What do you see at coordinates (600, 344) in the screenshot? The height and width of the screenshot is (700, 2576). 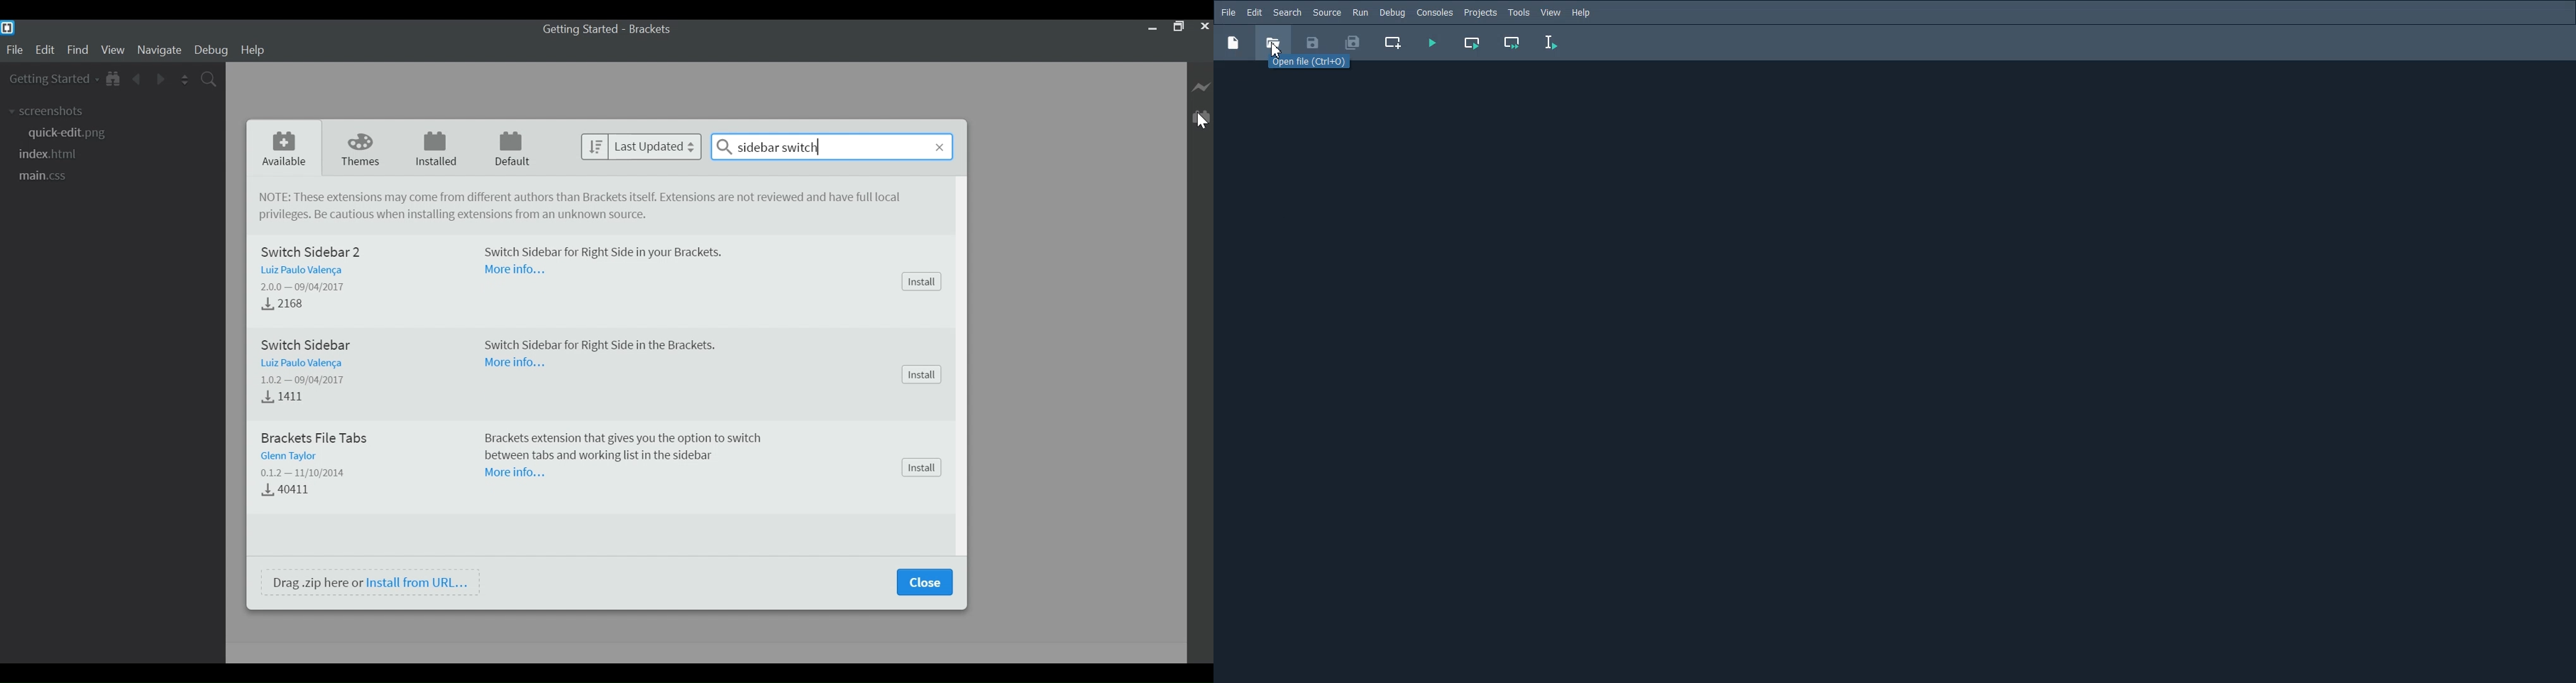 I see `Switch Sidebar for Right Side in the Brackets` at bounding box center [600, 344].